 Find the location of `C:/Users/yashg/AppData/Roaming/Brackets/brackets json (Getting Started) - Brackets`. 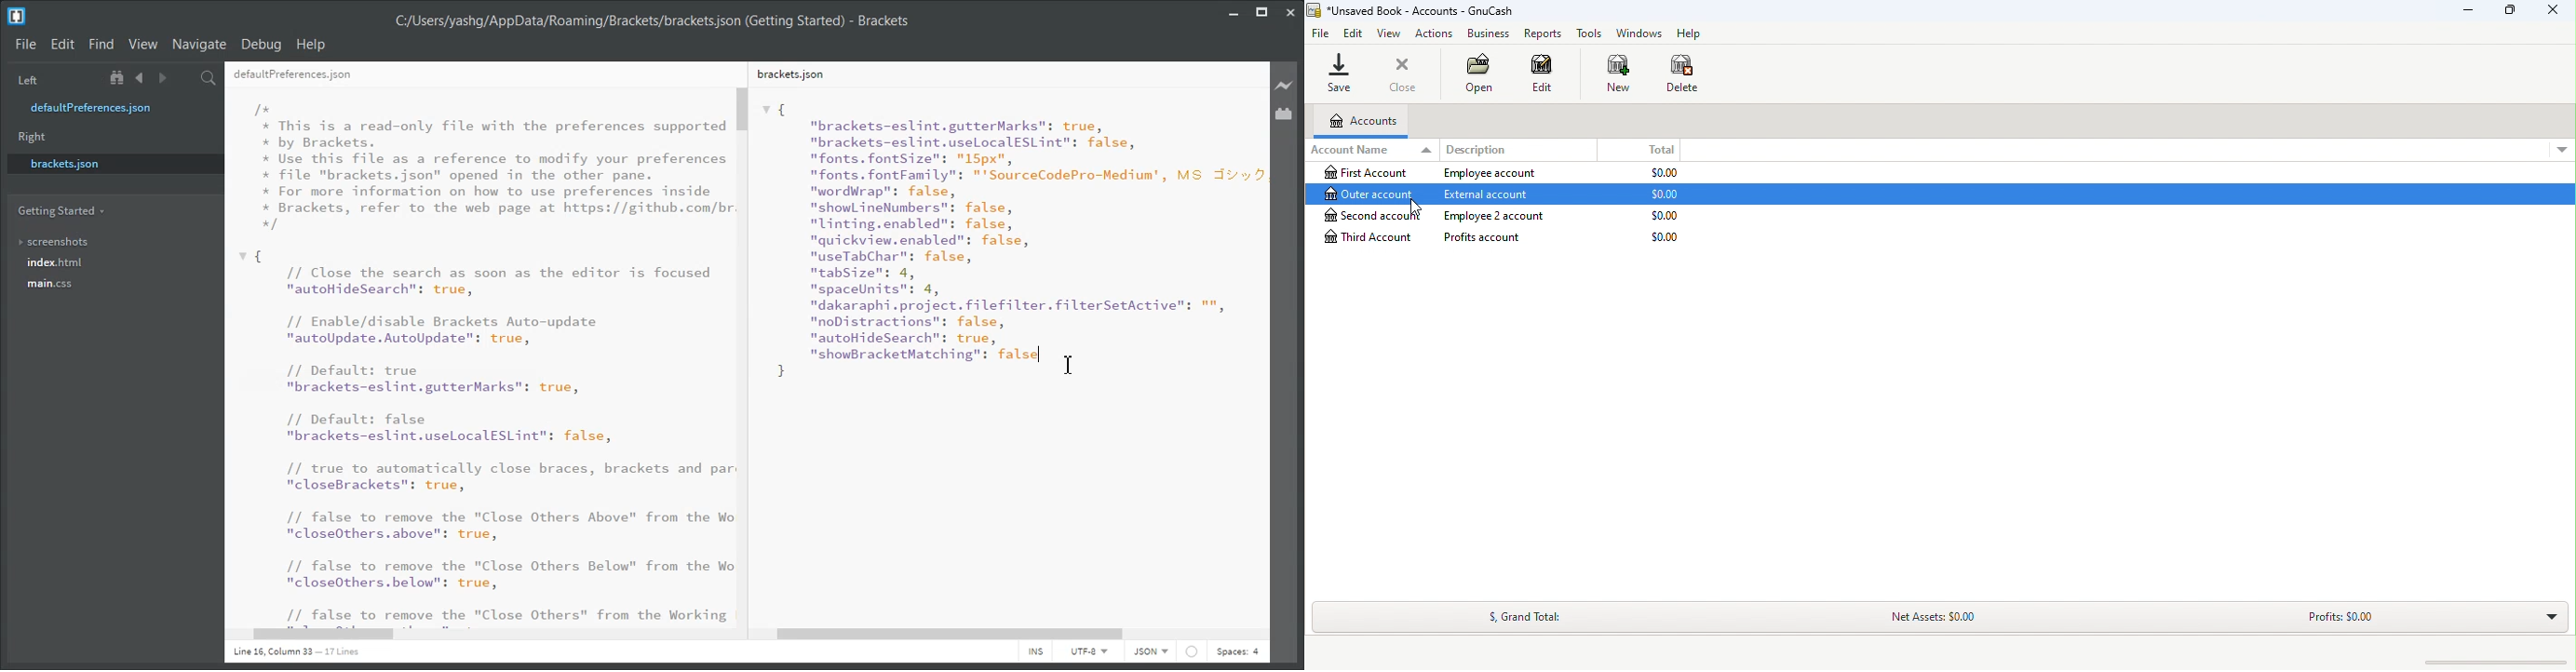

C:/Users/yashg/AppData/Roaming/Brackets/brackets json (Getting Started) - Brackets is located at coordinates (651, 19).